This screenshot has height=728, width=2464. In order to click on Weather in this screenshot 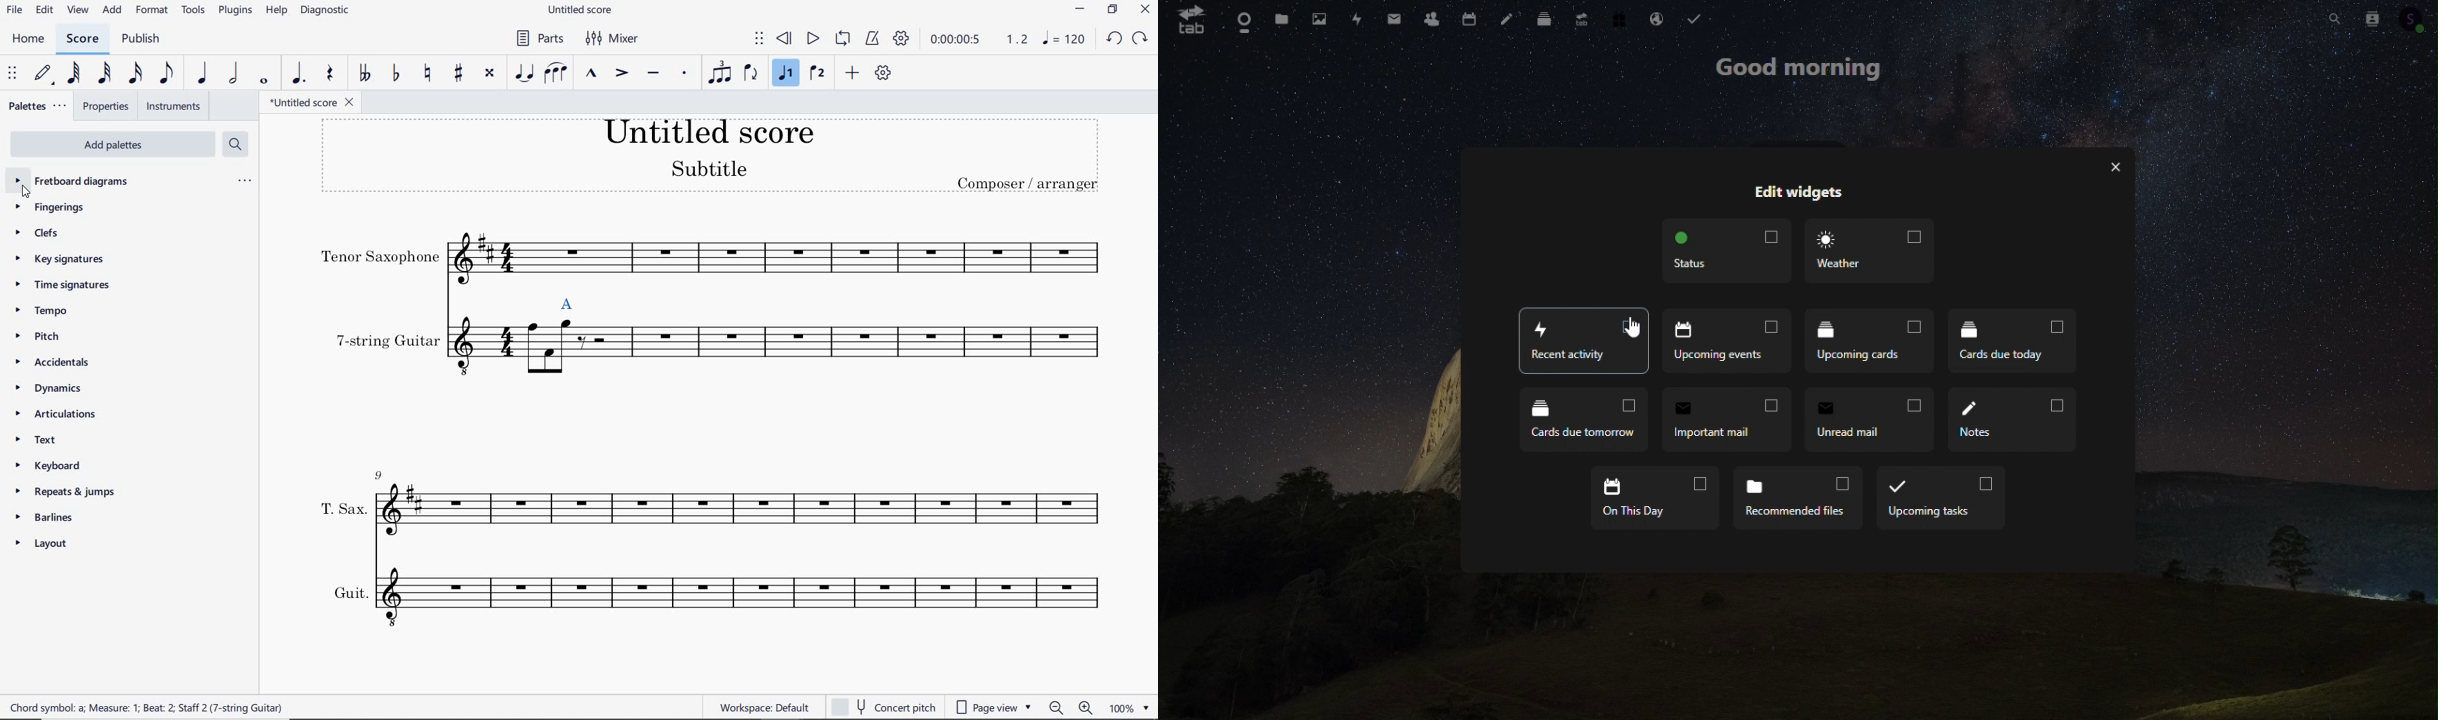, I will do `click(1868, 251)`.